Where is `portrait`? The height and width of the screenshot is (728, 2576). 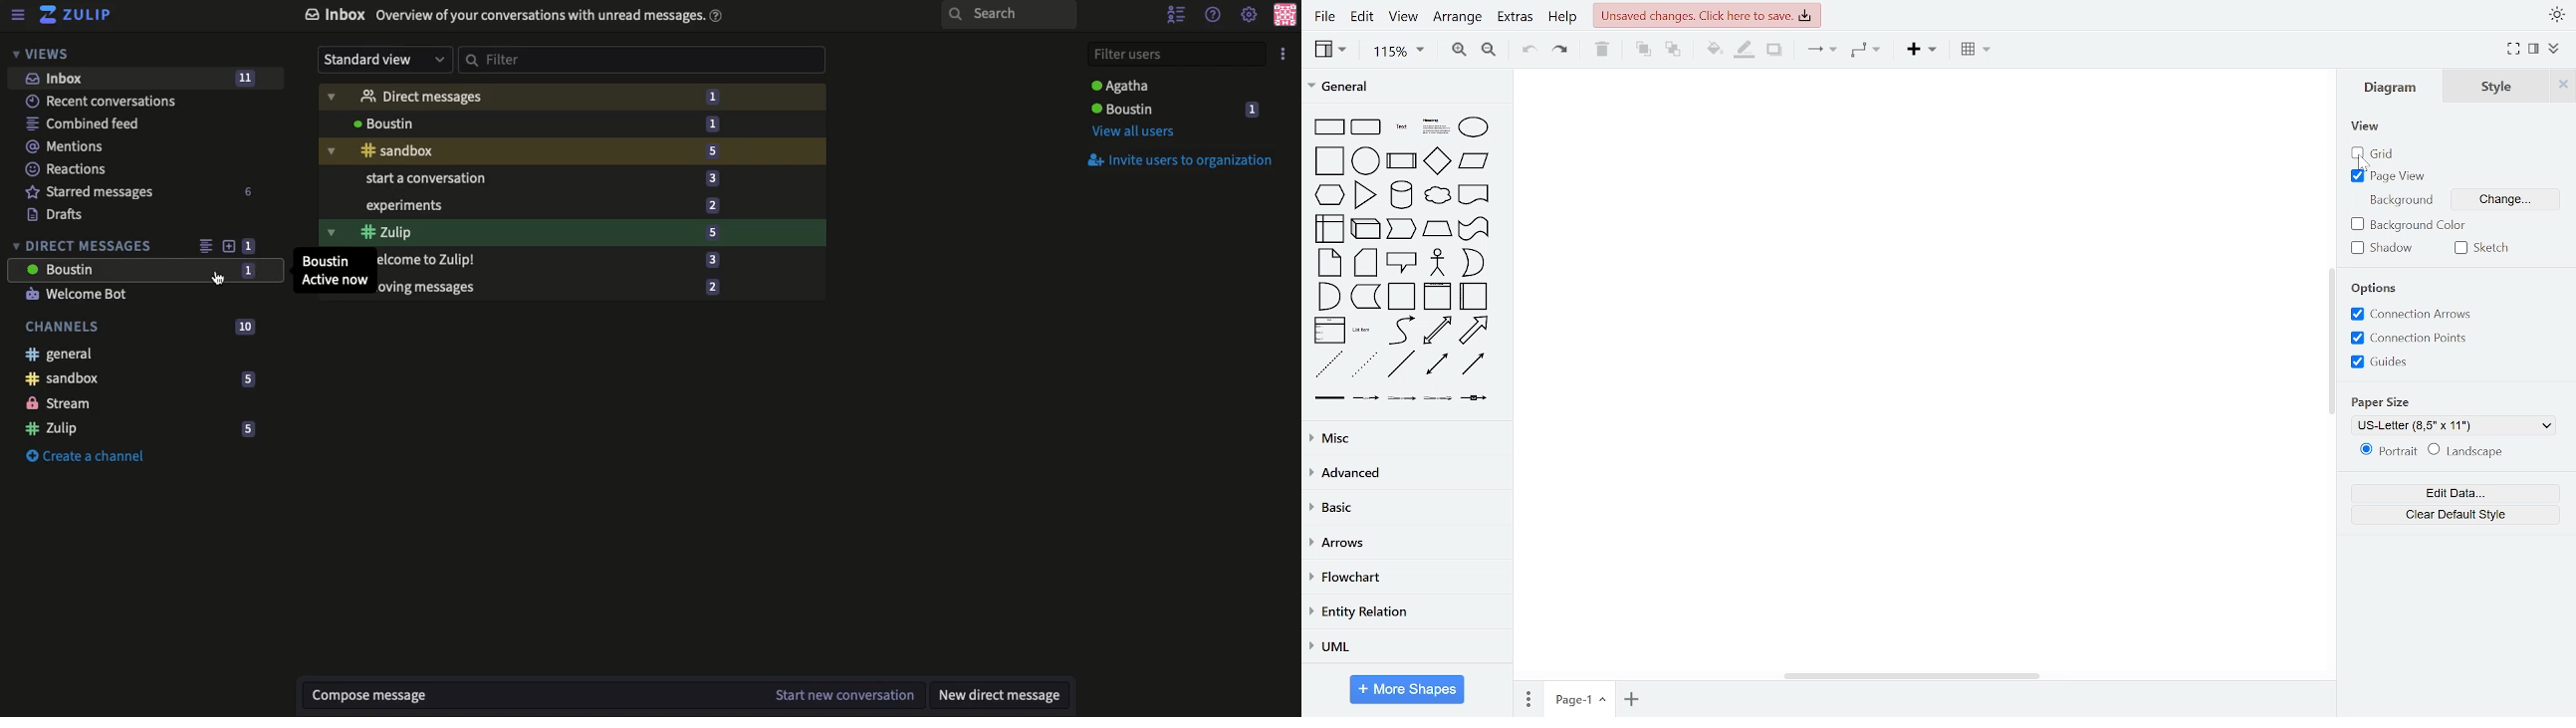 portrait is located at coordinates (2390, 451).